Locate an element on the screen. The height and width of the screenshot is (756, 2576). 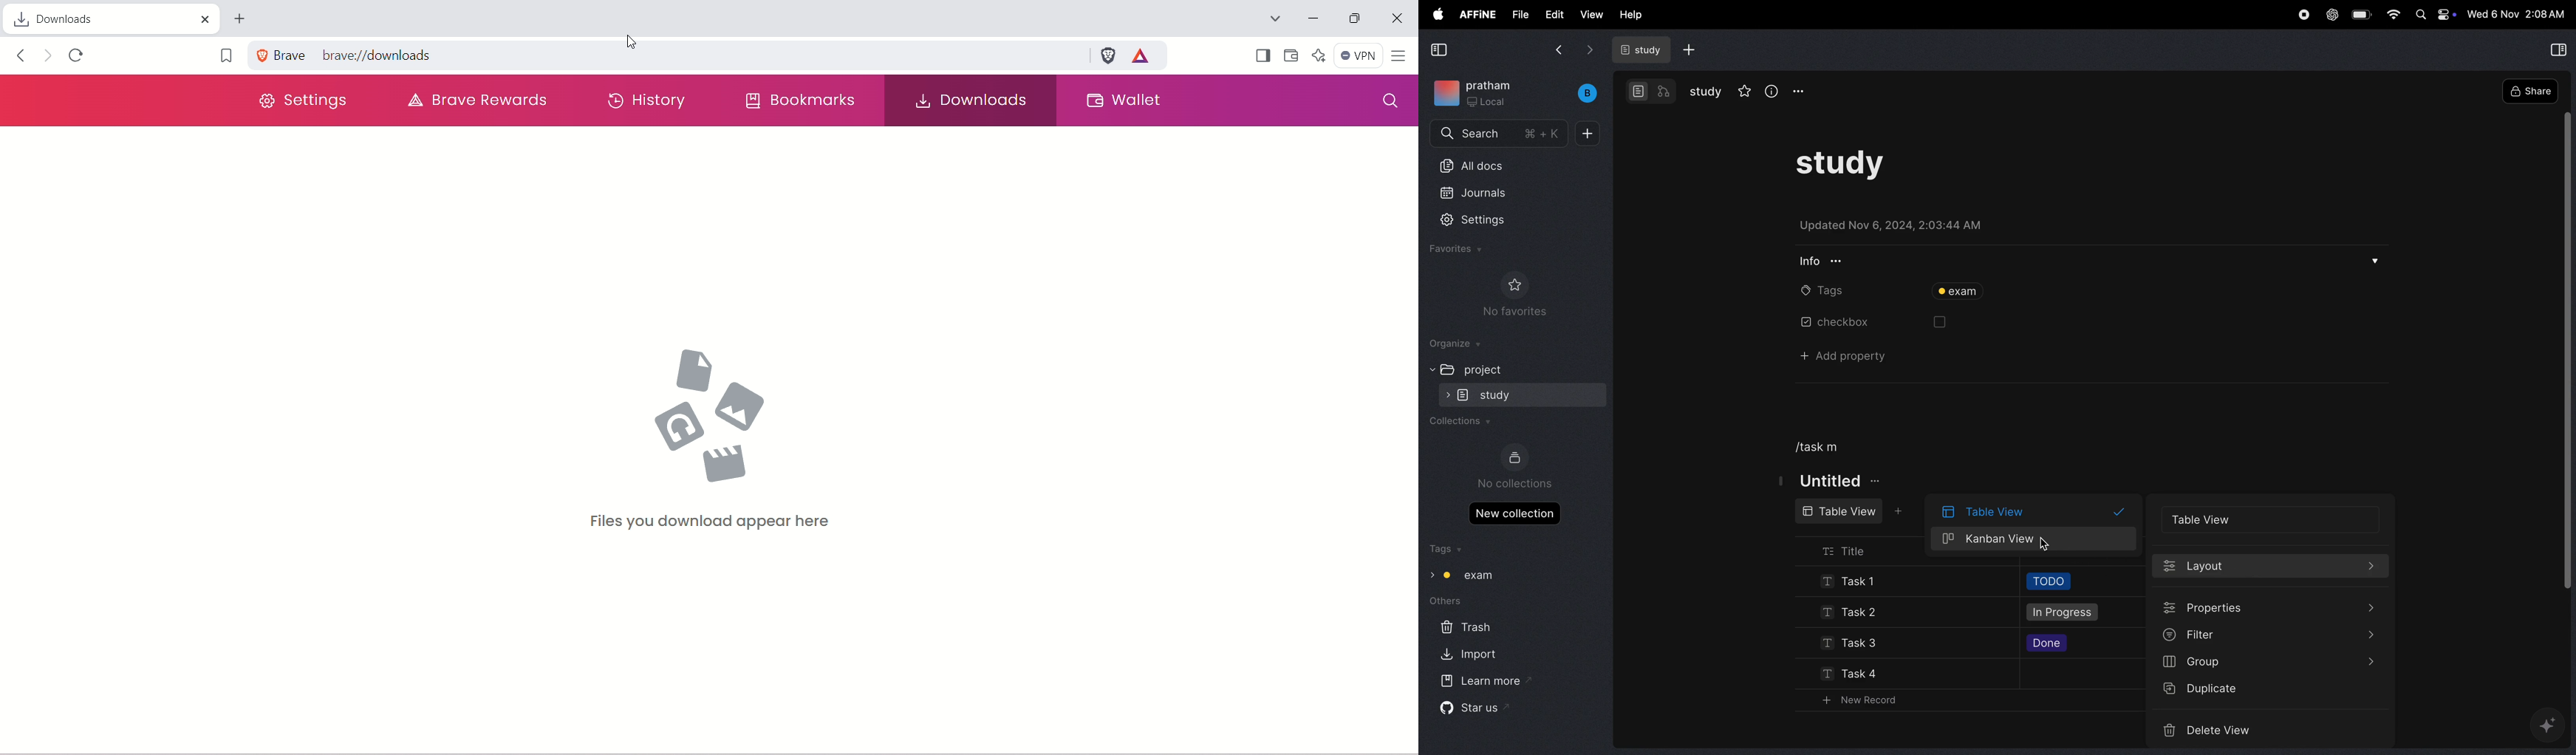
favourites is located at coordinates (1459, 251).